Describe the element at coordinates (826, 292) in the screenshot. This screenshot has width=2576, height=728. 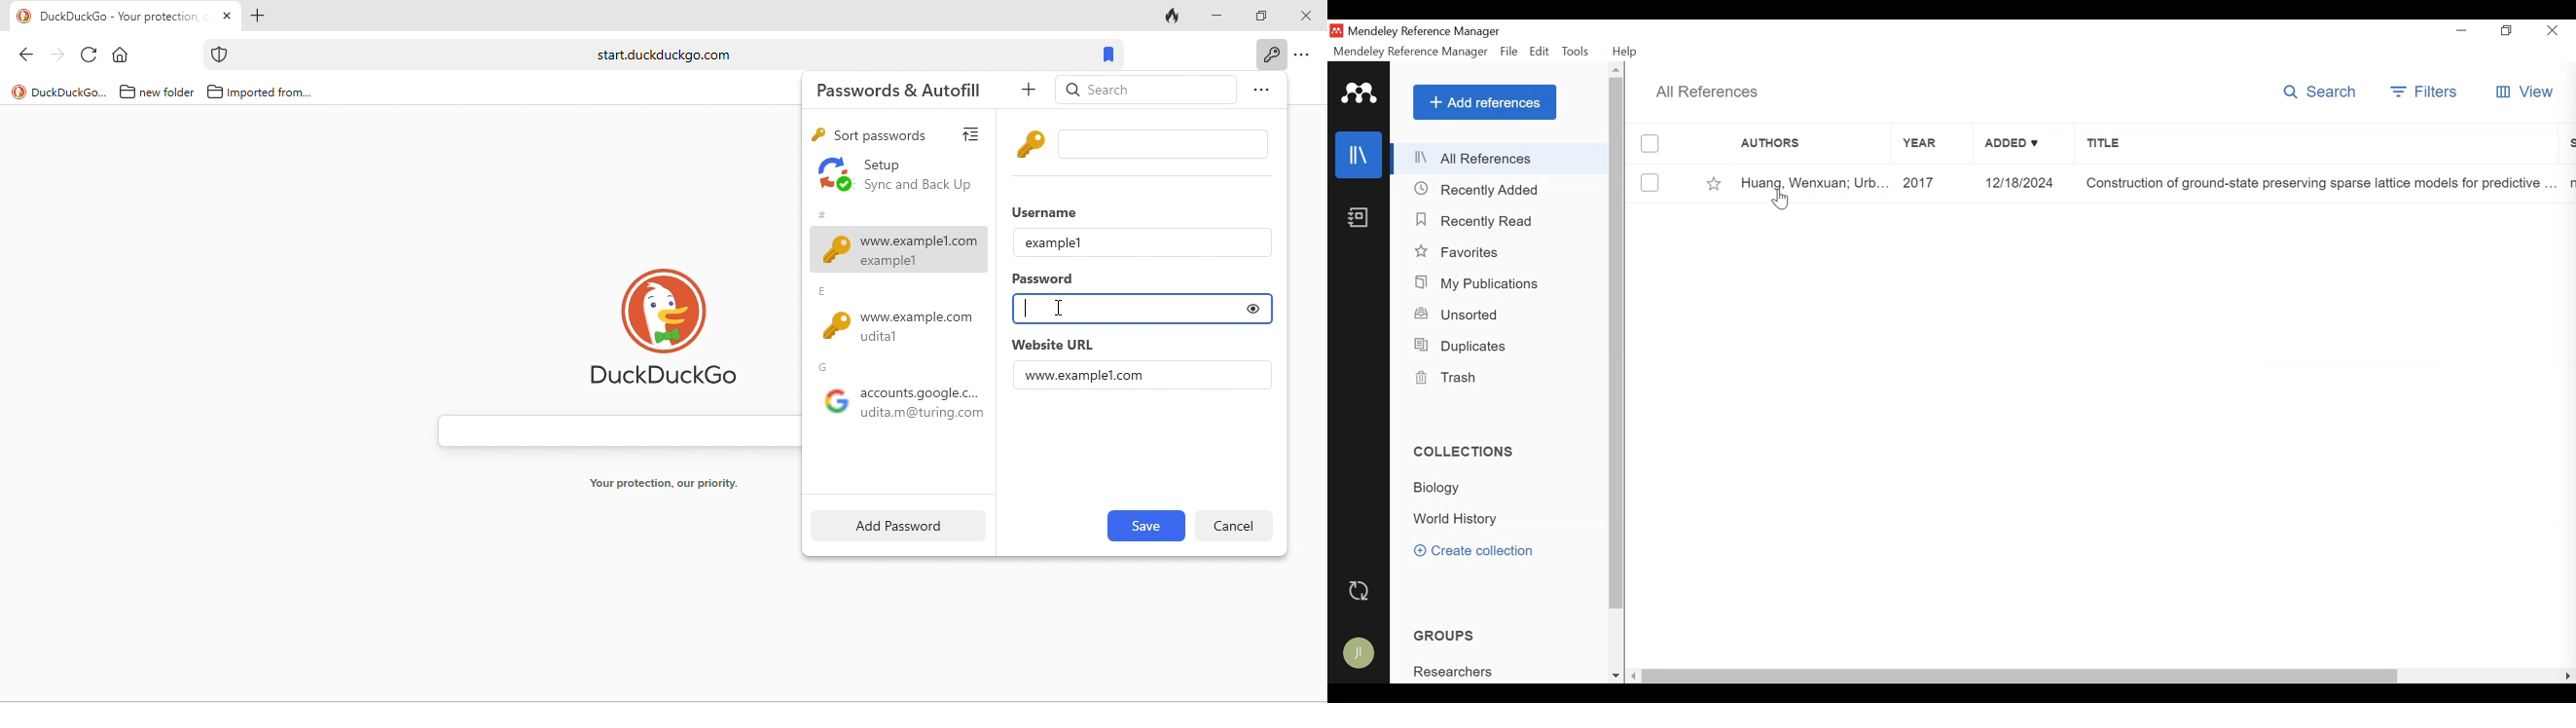
I see `e` at that location.